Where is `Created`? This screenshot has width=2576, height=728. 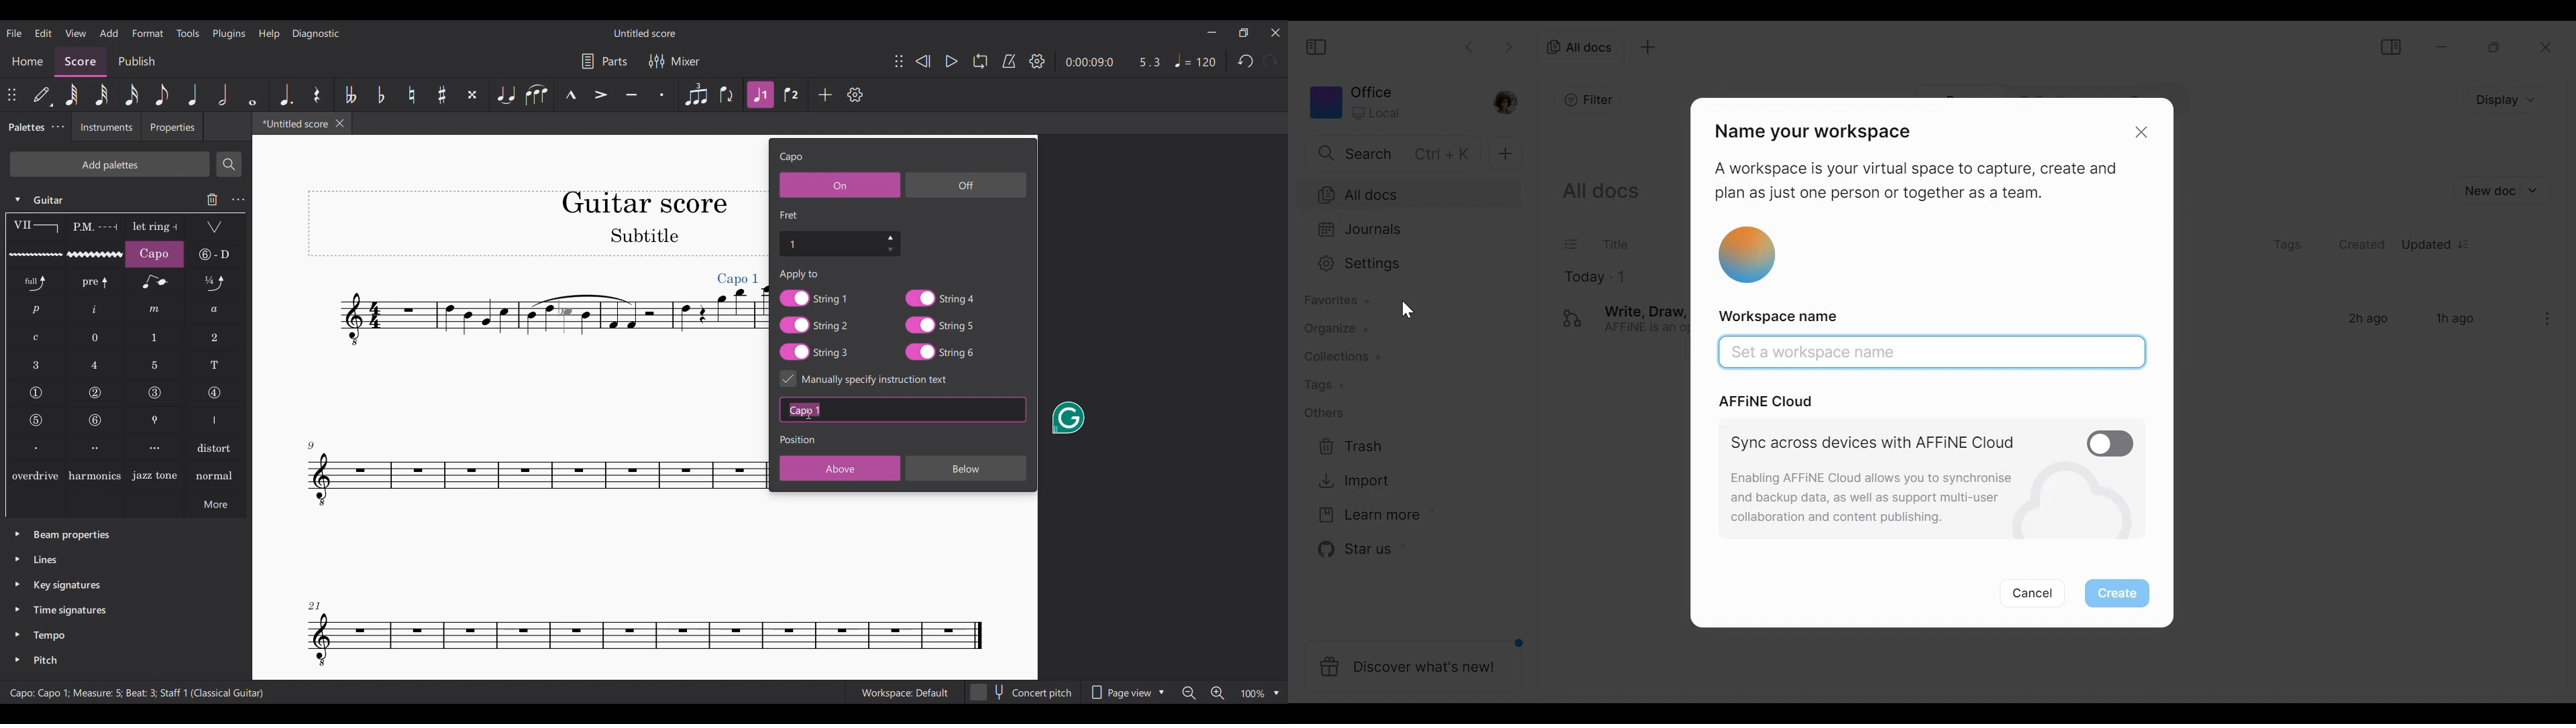
Created is located at coordinates (2363, 245).